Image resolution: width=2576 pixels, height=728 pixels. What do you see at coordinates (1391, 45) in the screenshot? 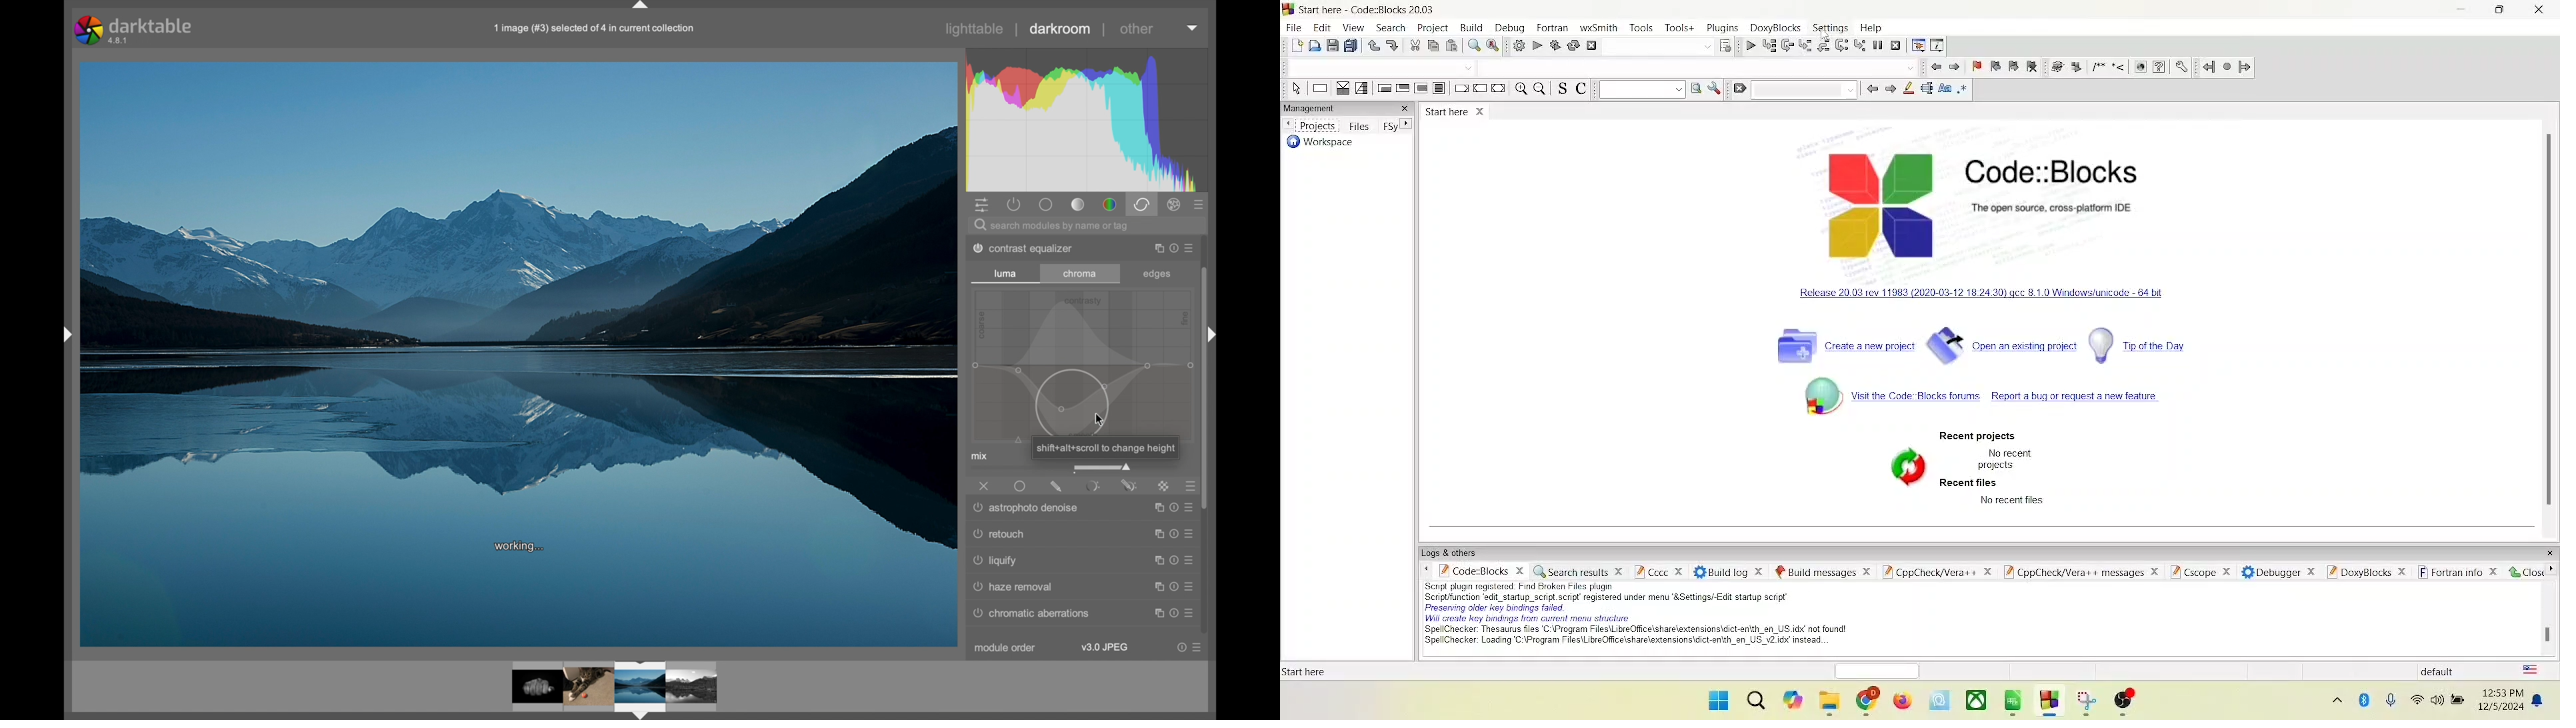
I see `redo` at bounding box center [1391, 45].